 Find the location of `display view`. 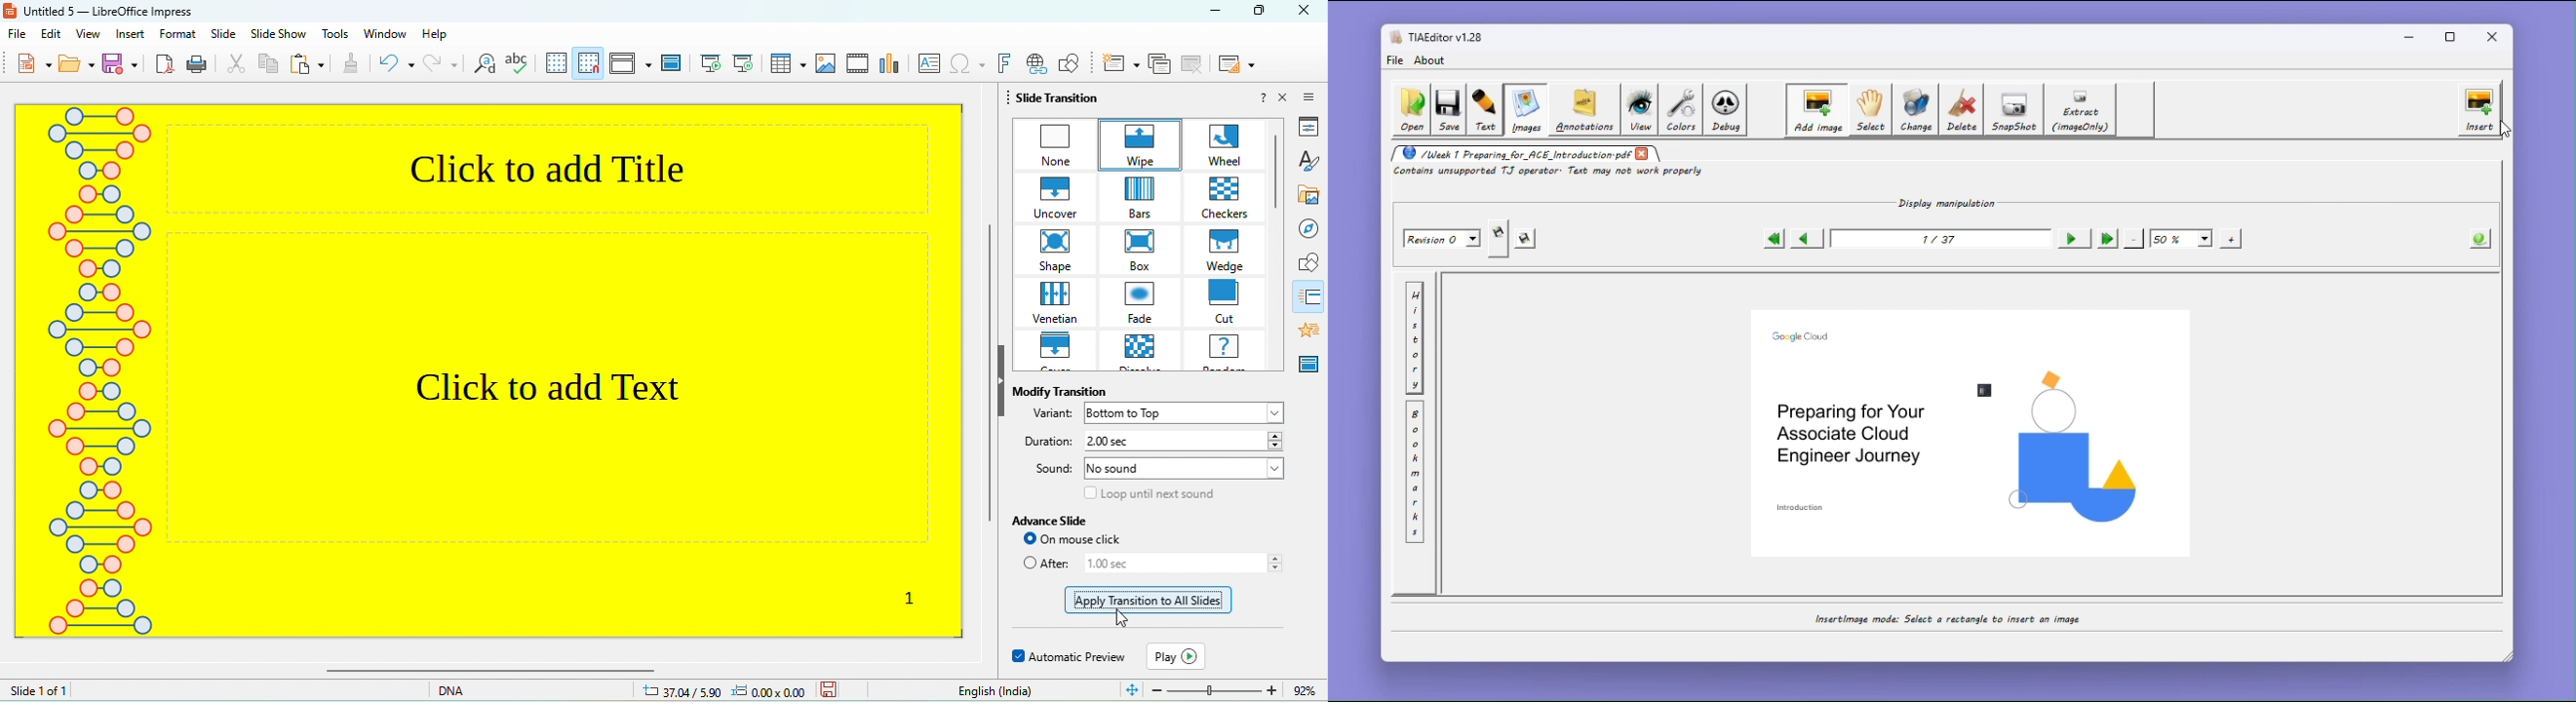

display view is located at coordinates (624, 65).